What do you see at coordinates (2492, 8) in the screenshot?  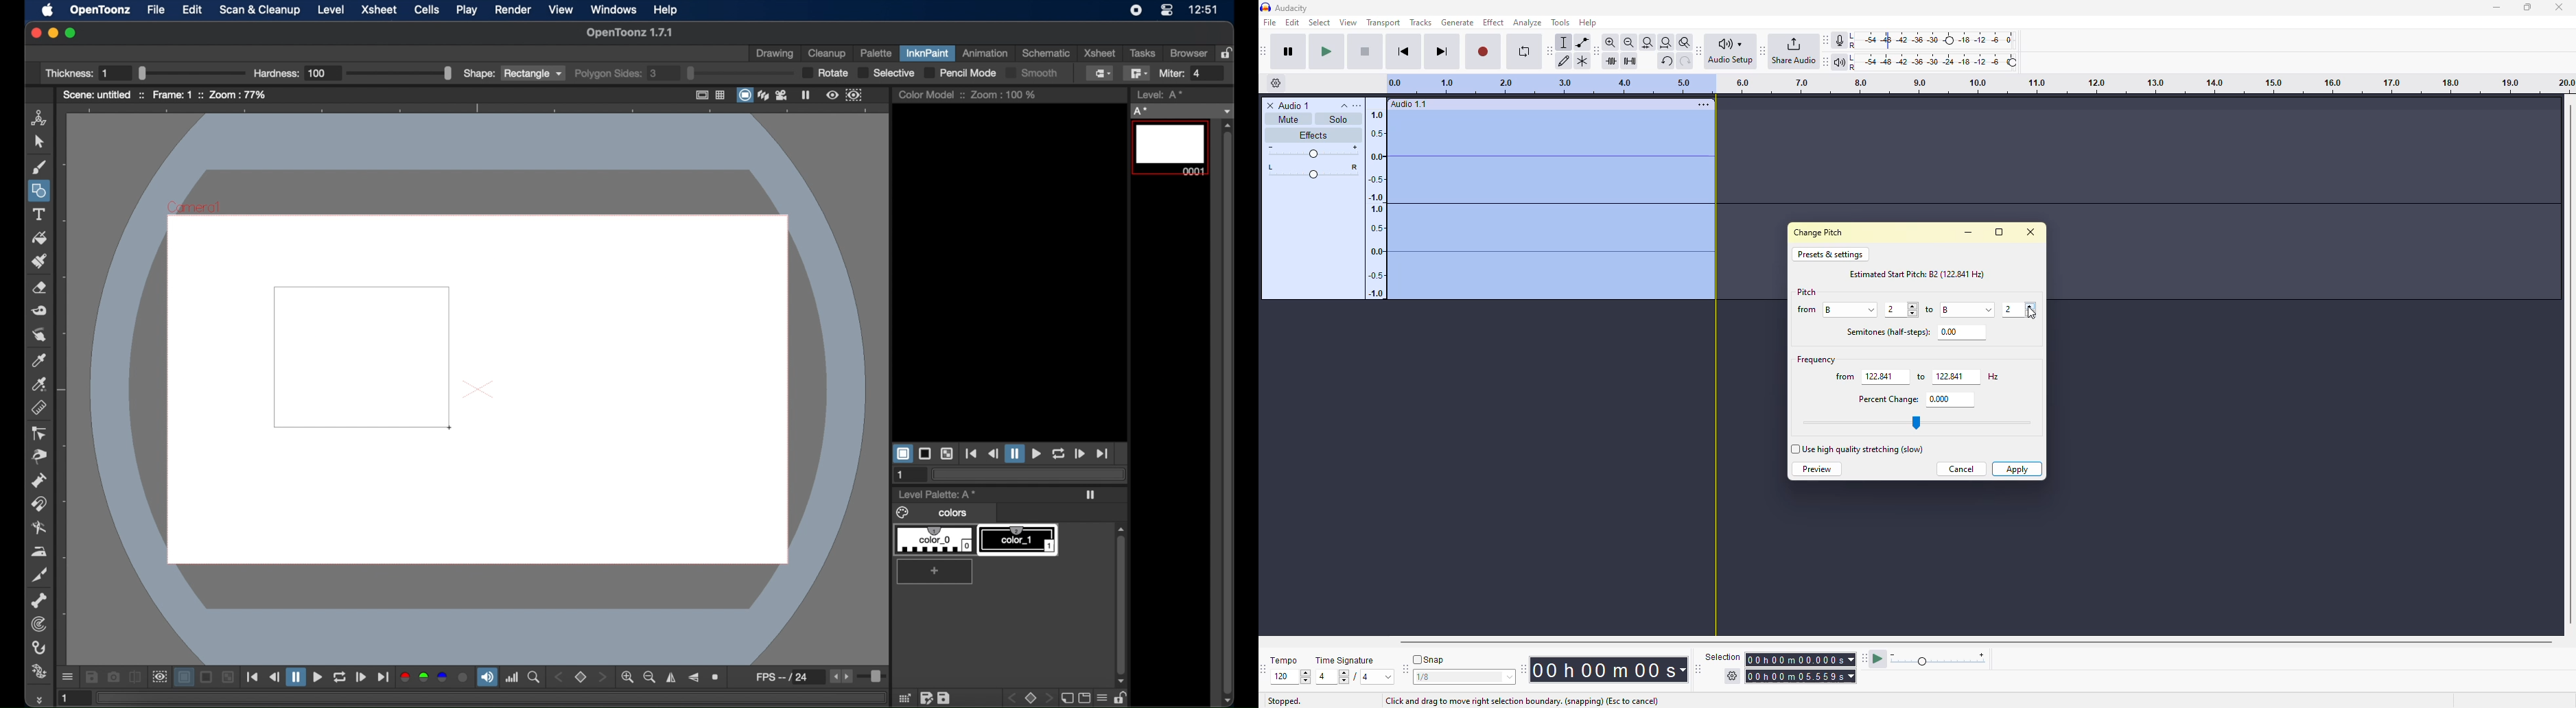 I see `minimize` at bounding box center [2492, 8].